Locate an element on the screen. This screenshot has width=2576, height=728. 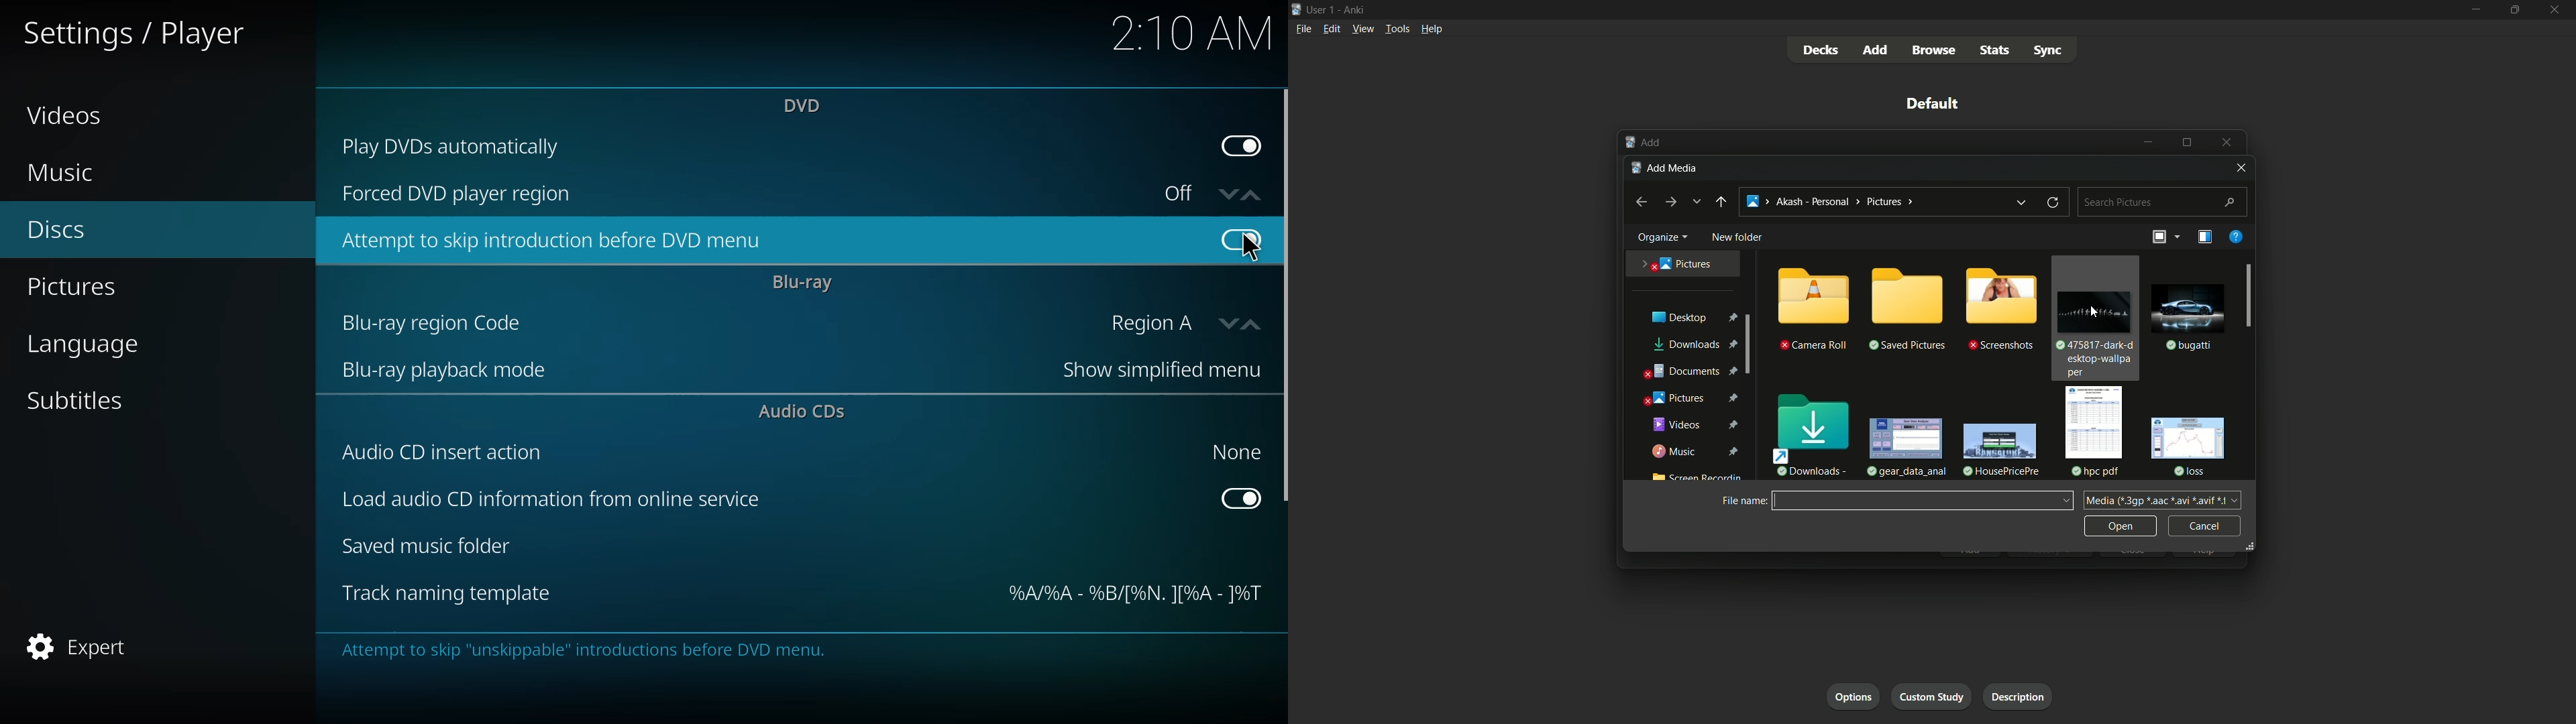
app name is located at coordinates (1356, 8).